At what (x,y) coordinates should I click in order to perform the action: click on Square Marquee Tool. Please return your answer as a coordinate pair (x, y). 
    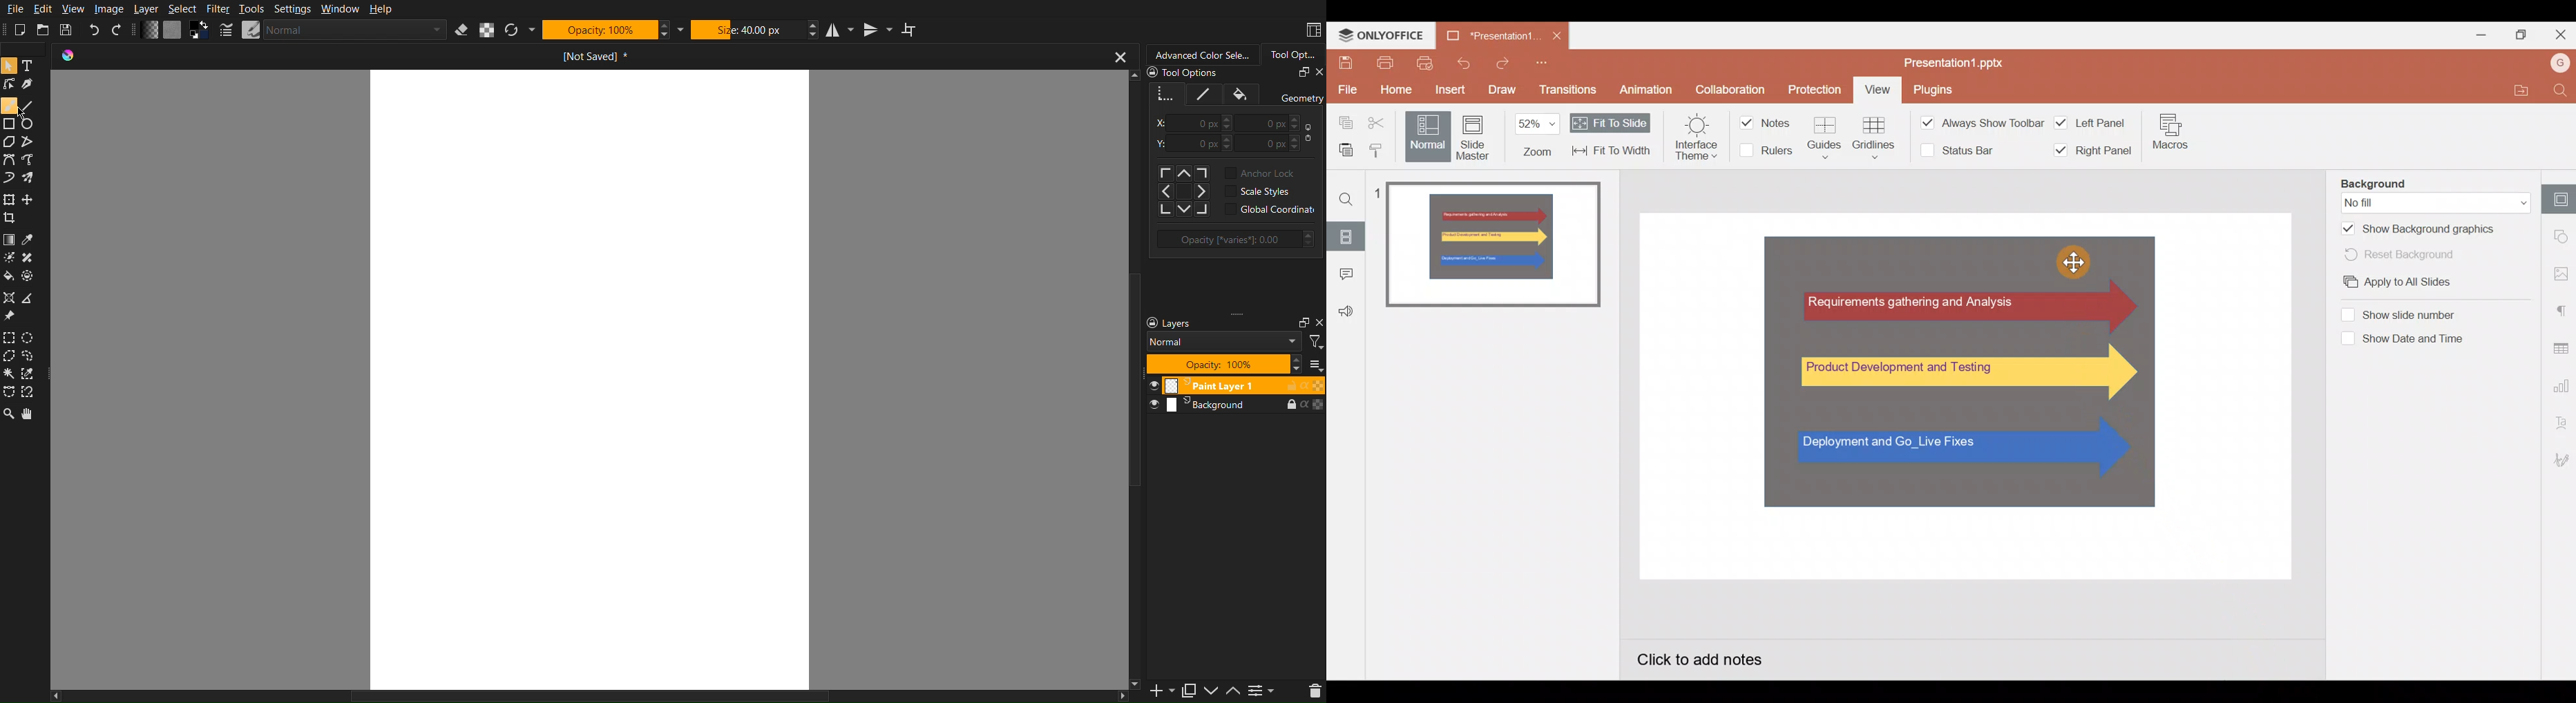
    Looking at the image, I should click on (11, 338).